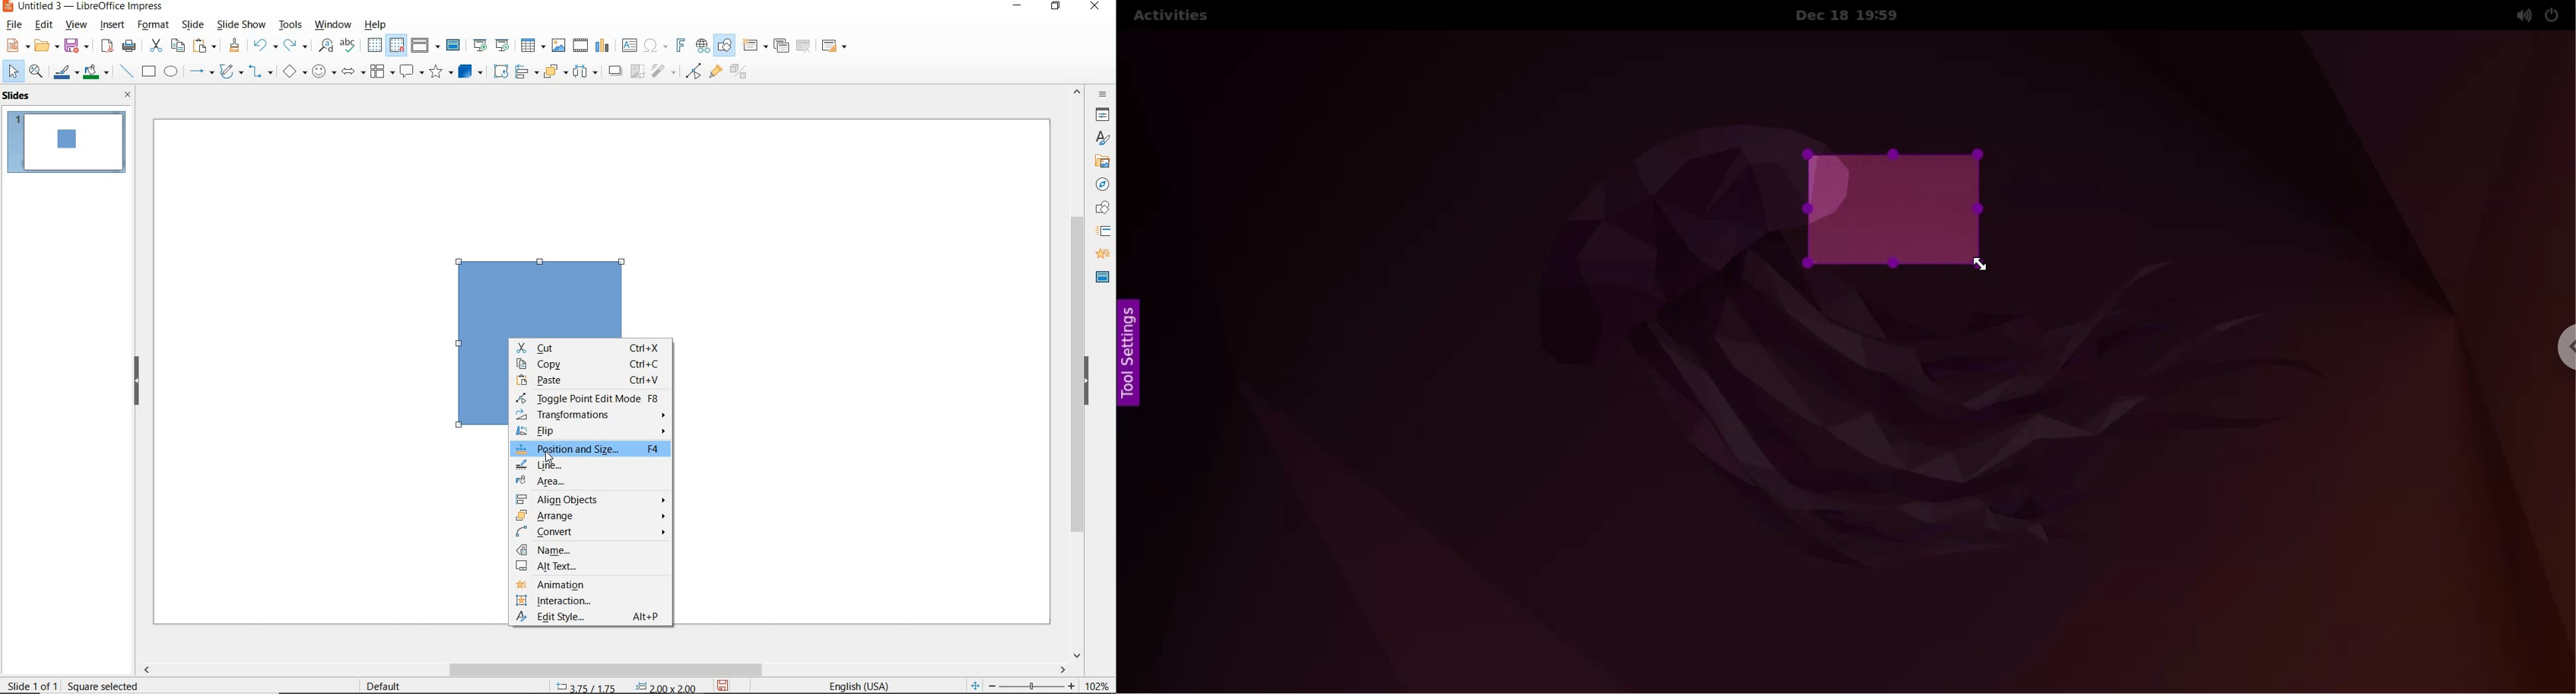  I want to click on find and replace, so click(324, 48).